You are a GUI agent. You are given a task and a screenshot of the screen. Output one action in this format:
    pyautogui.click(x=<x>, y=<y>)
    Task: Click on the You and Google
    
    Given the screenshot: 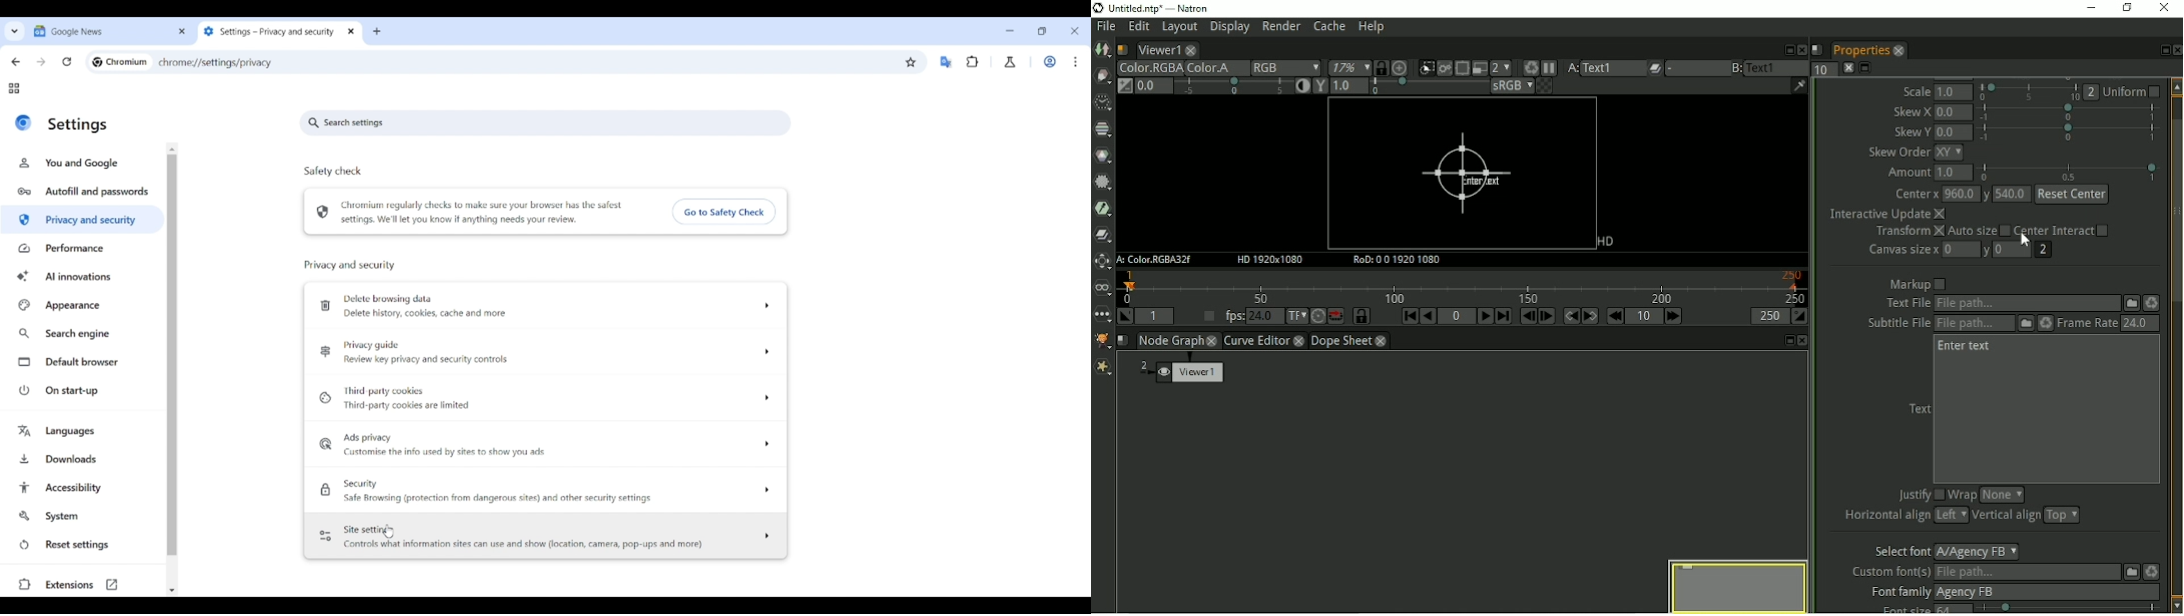 What is the action you would take?
    pyautogui.click(x=80, y=163)
    